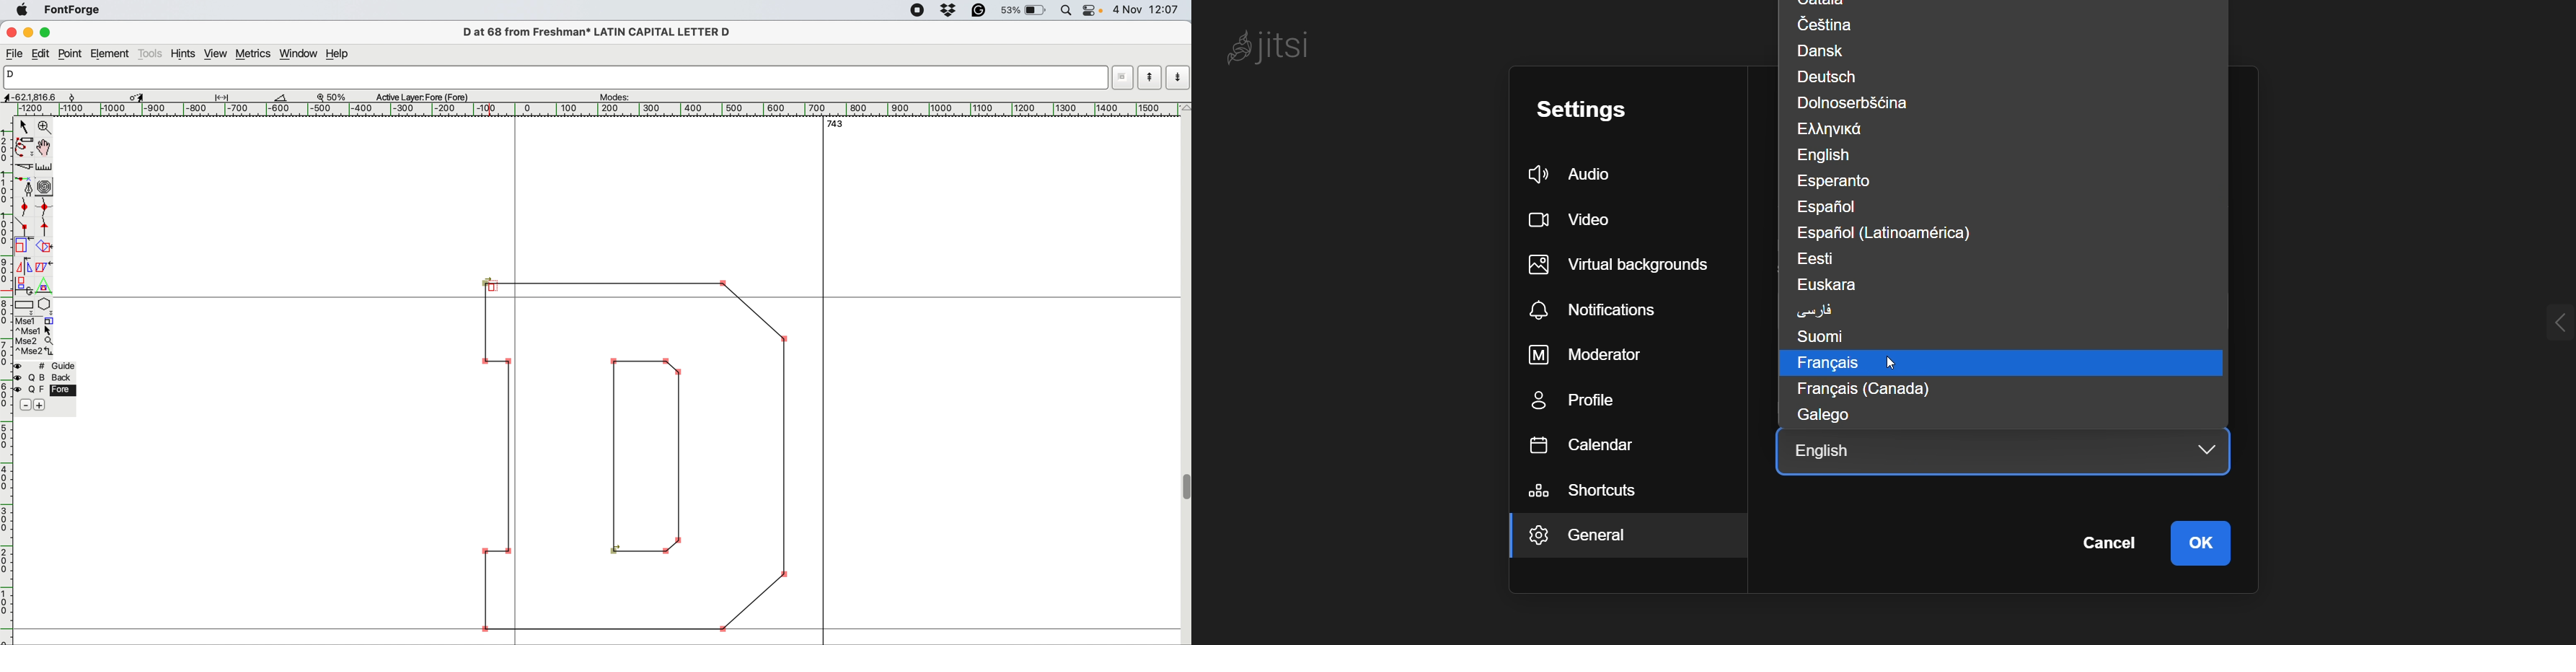  Describe the element at coordinates (7, 381) in the screenshot. I see `horizontal scale` at that location.